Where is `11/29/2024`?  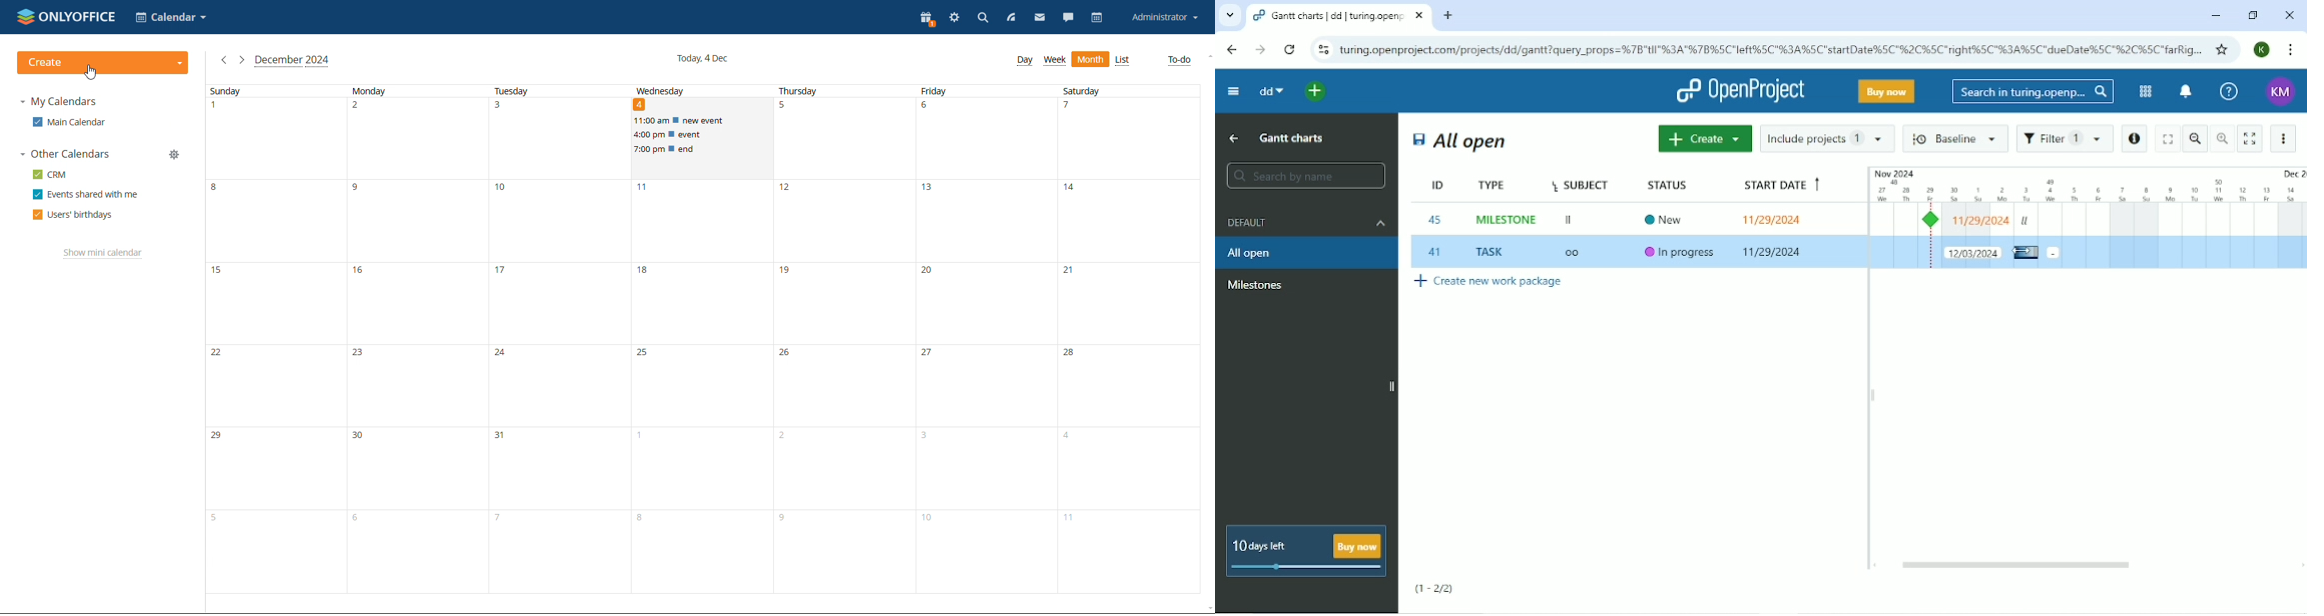 11/29/2024 is located at coordinates (1774, 253).